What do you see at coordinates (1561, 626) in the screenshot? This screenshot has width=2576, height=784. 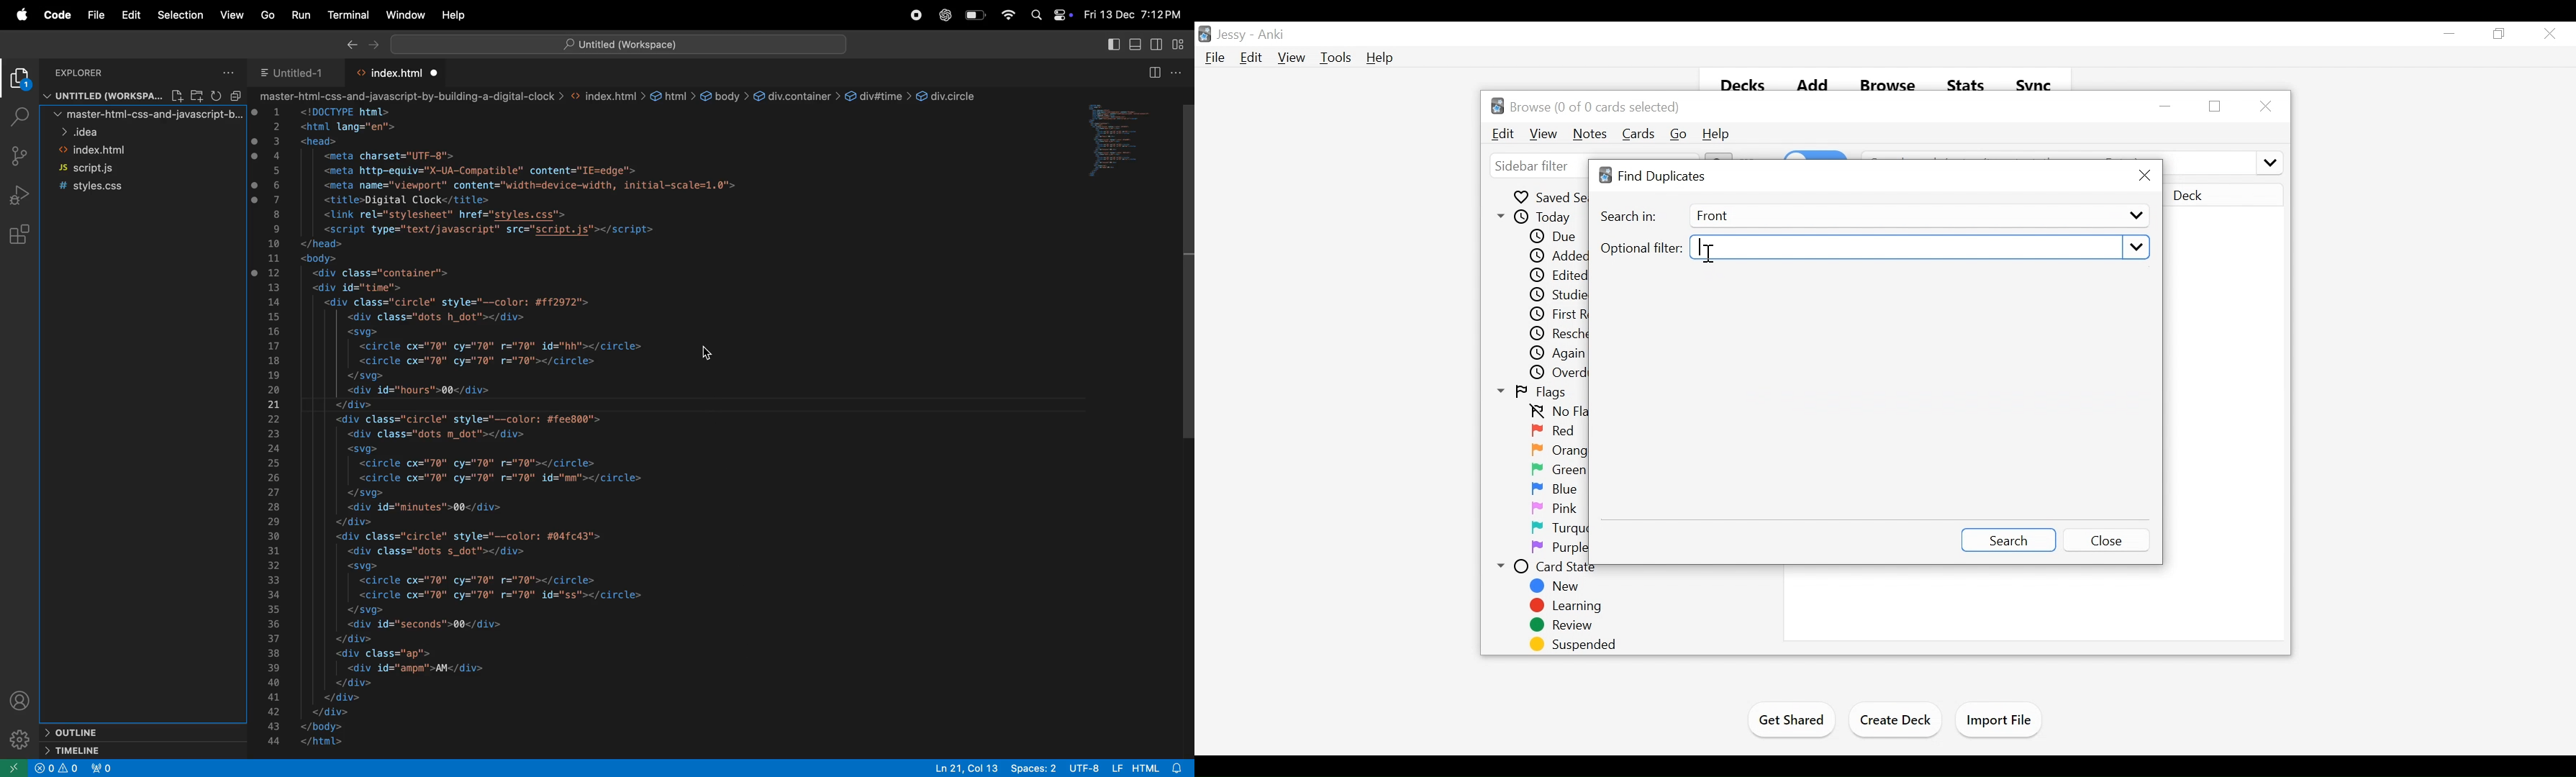 I see `Review` at bounding box center [1561, 626].